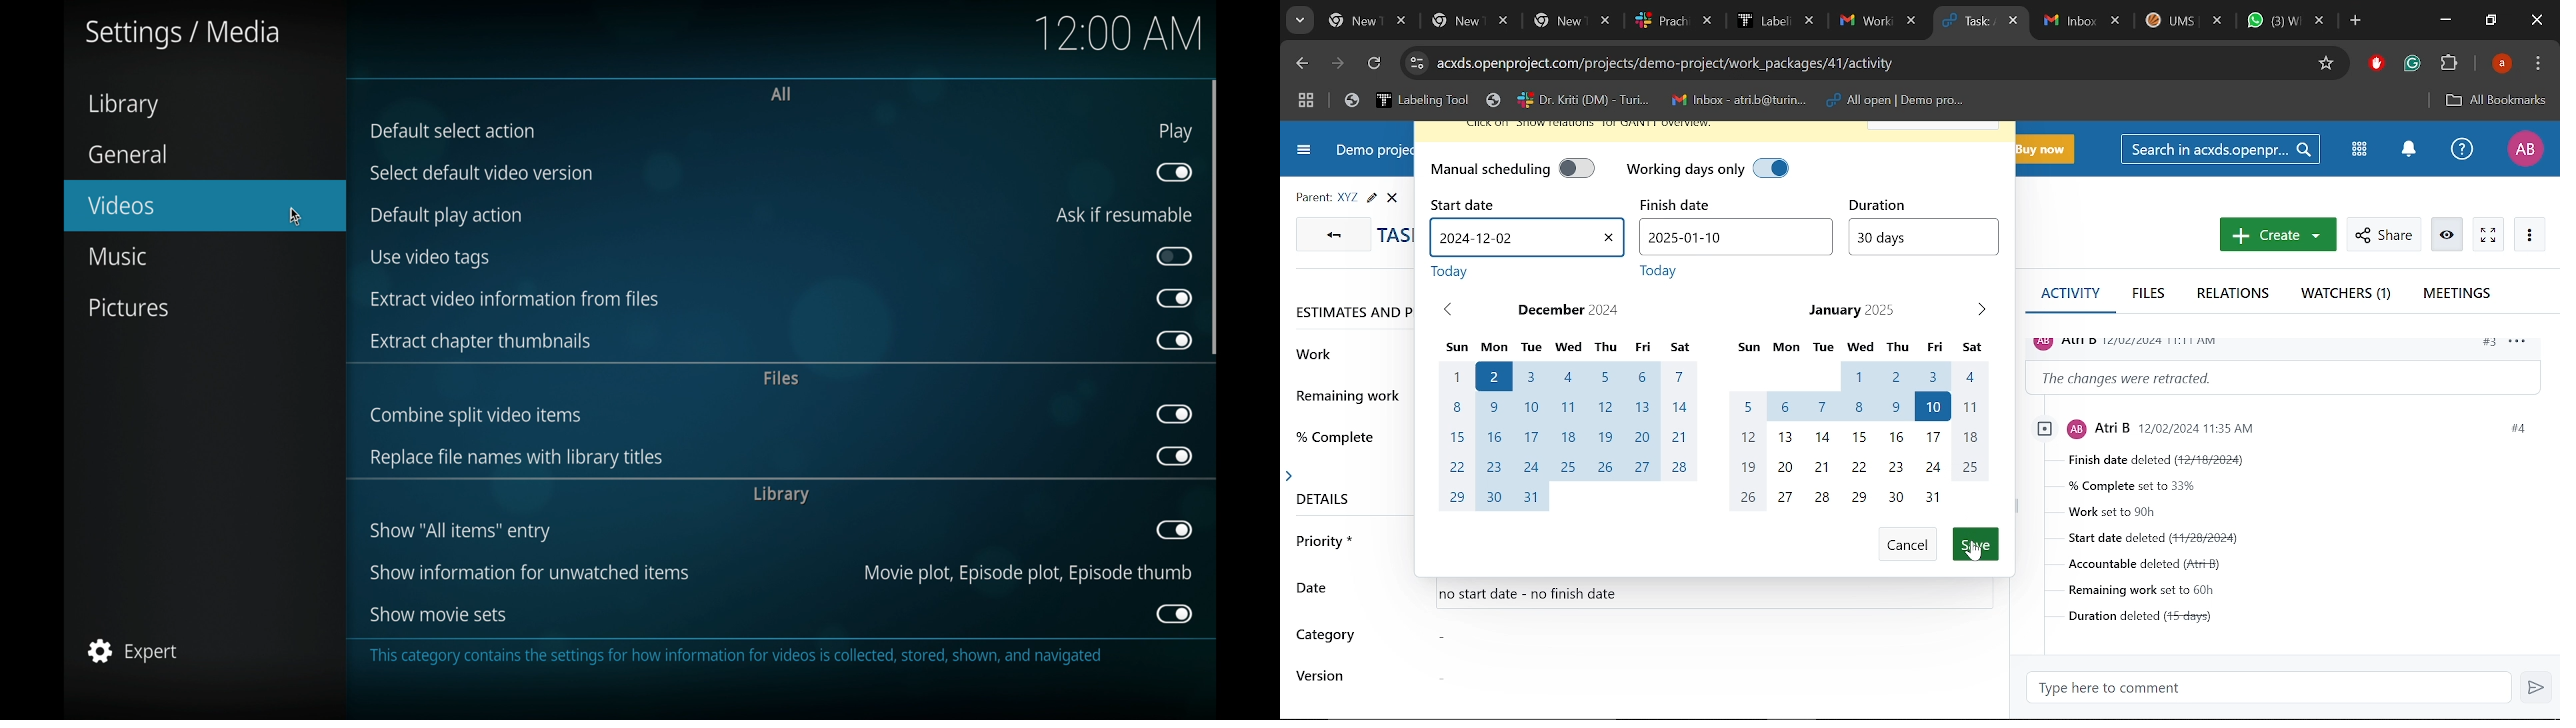  Describe the element at coordinates (1489, 167) in the screenshot. I see `manual scheduling` at that location.